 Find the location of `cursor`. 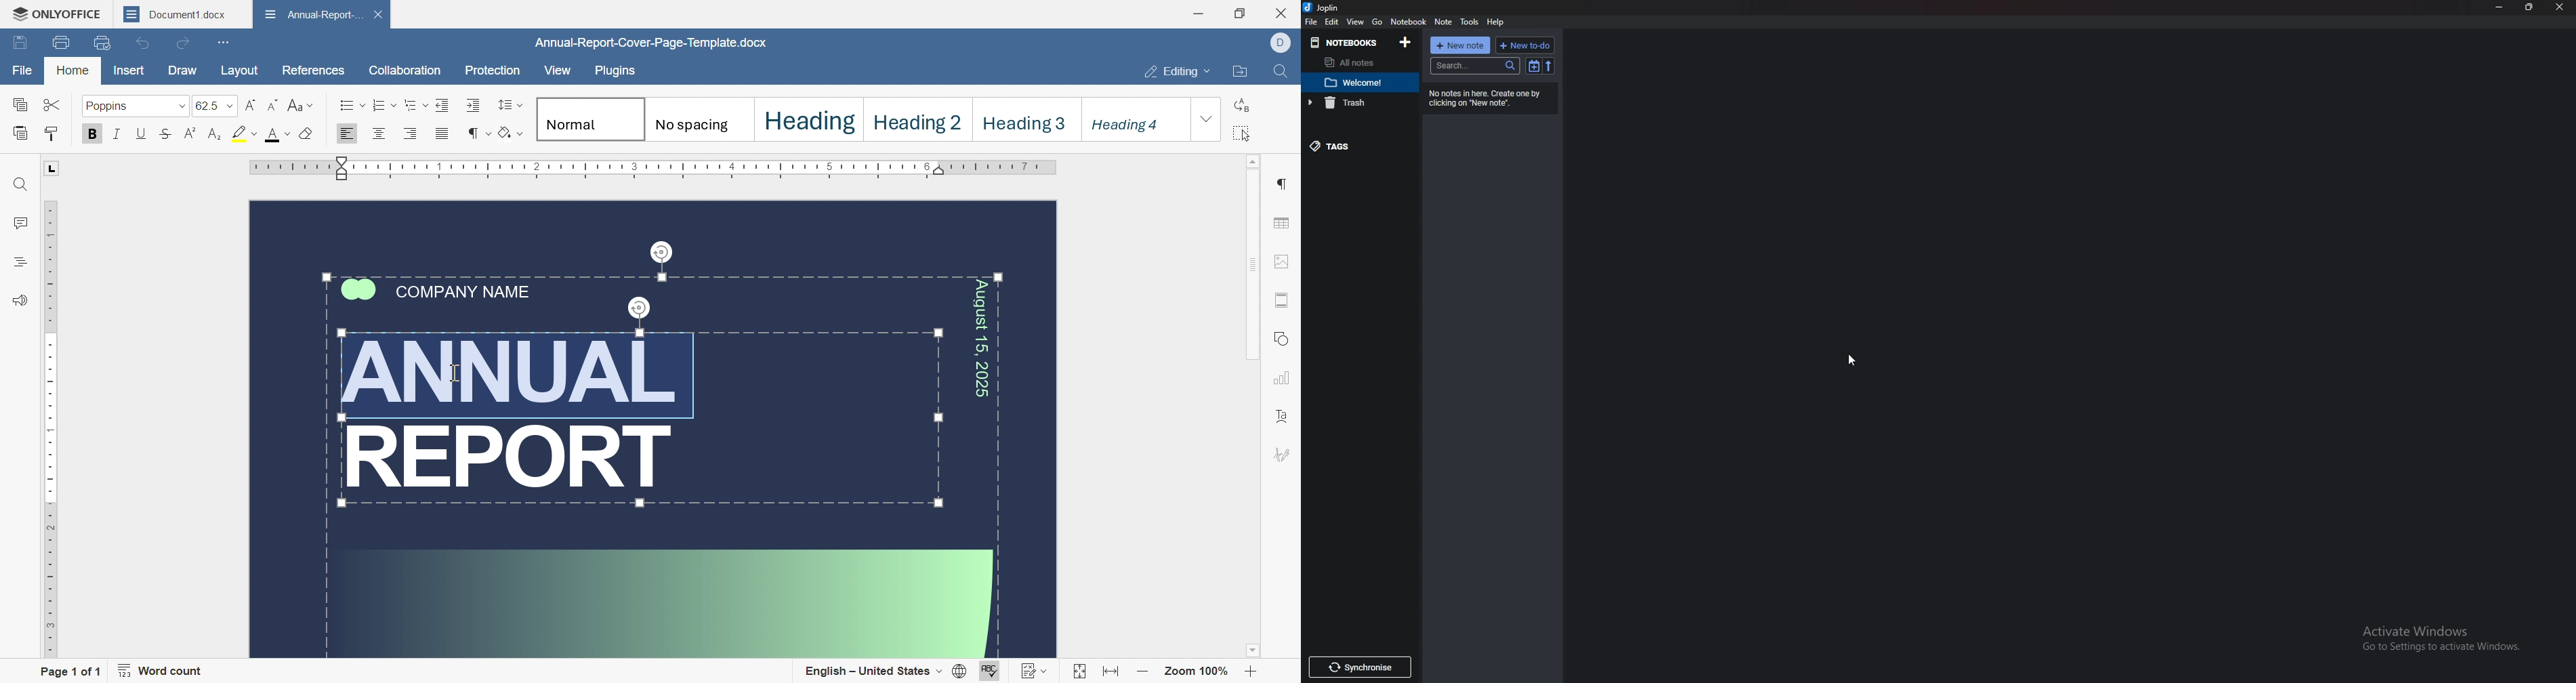

cursor is located at coordinates (1850, 360).